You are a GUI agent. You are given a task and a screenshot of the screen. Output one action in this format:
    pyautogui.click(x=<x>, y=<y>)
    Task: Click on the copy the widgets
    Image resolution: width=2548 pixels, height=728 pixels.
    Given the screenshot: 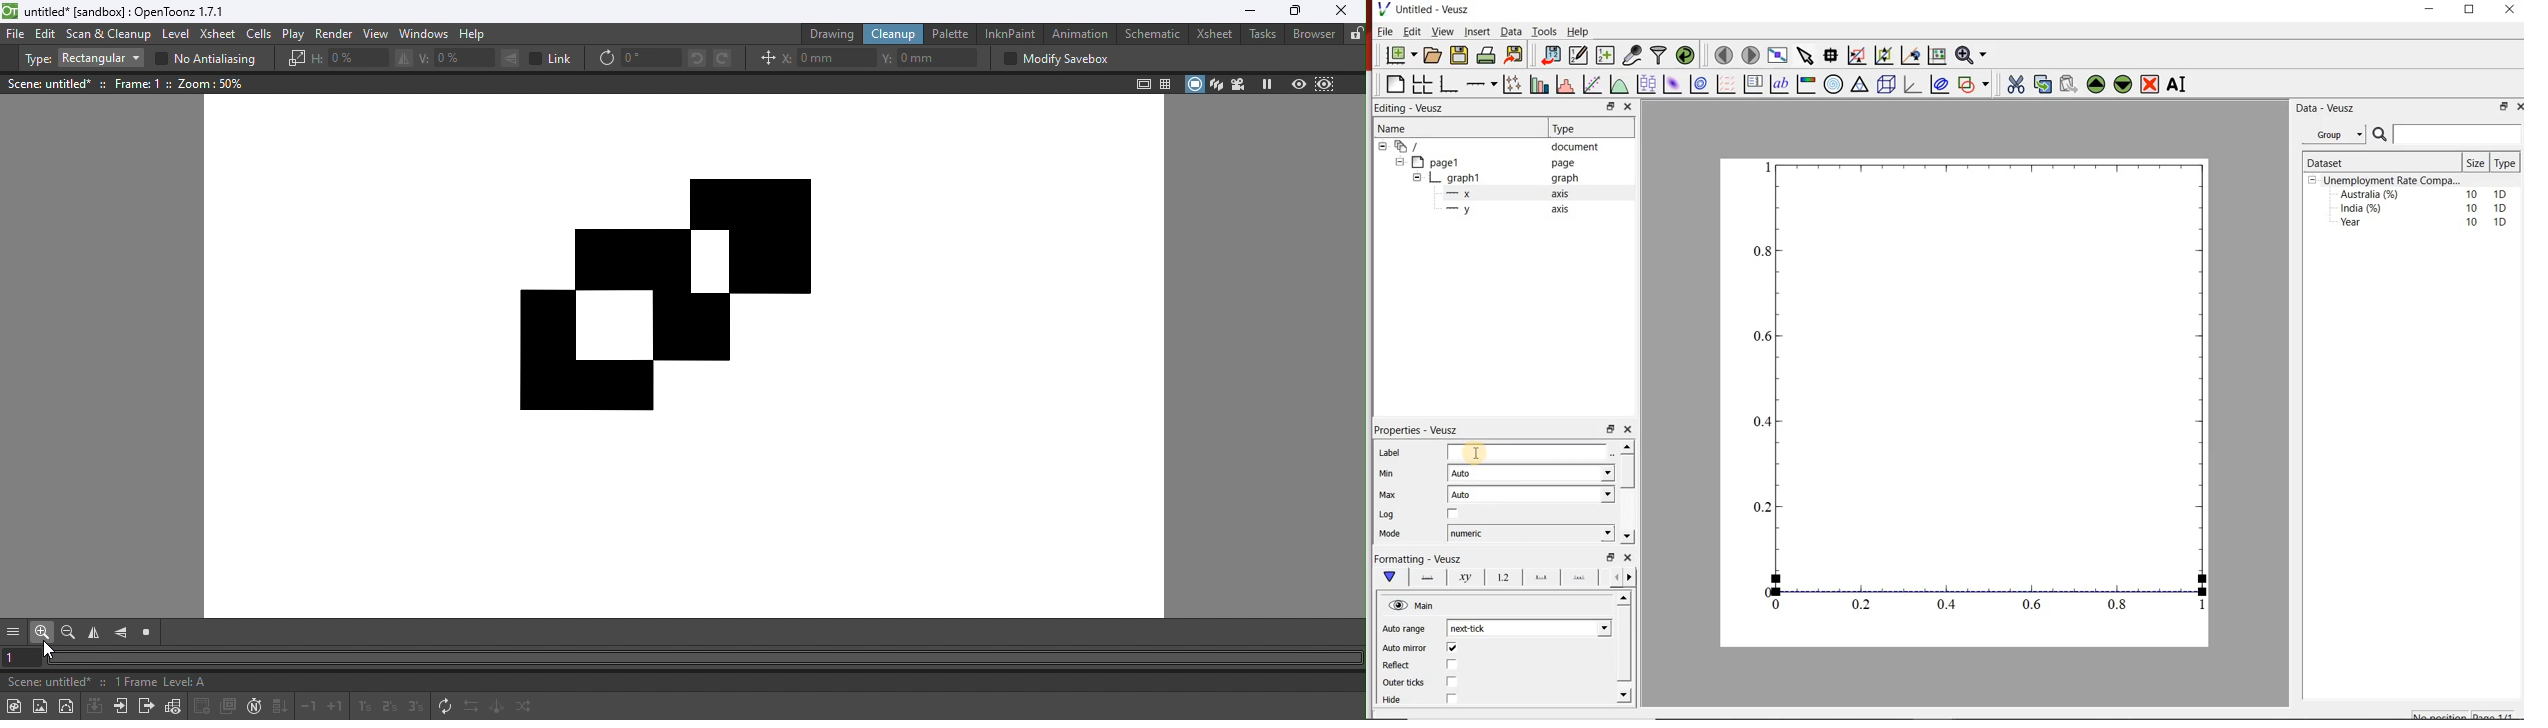 What is the action you would take?
    pyautogui.click(x=2042, y=84)
    